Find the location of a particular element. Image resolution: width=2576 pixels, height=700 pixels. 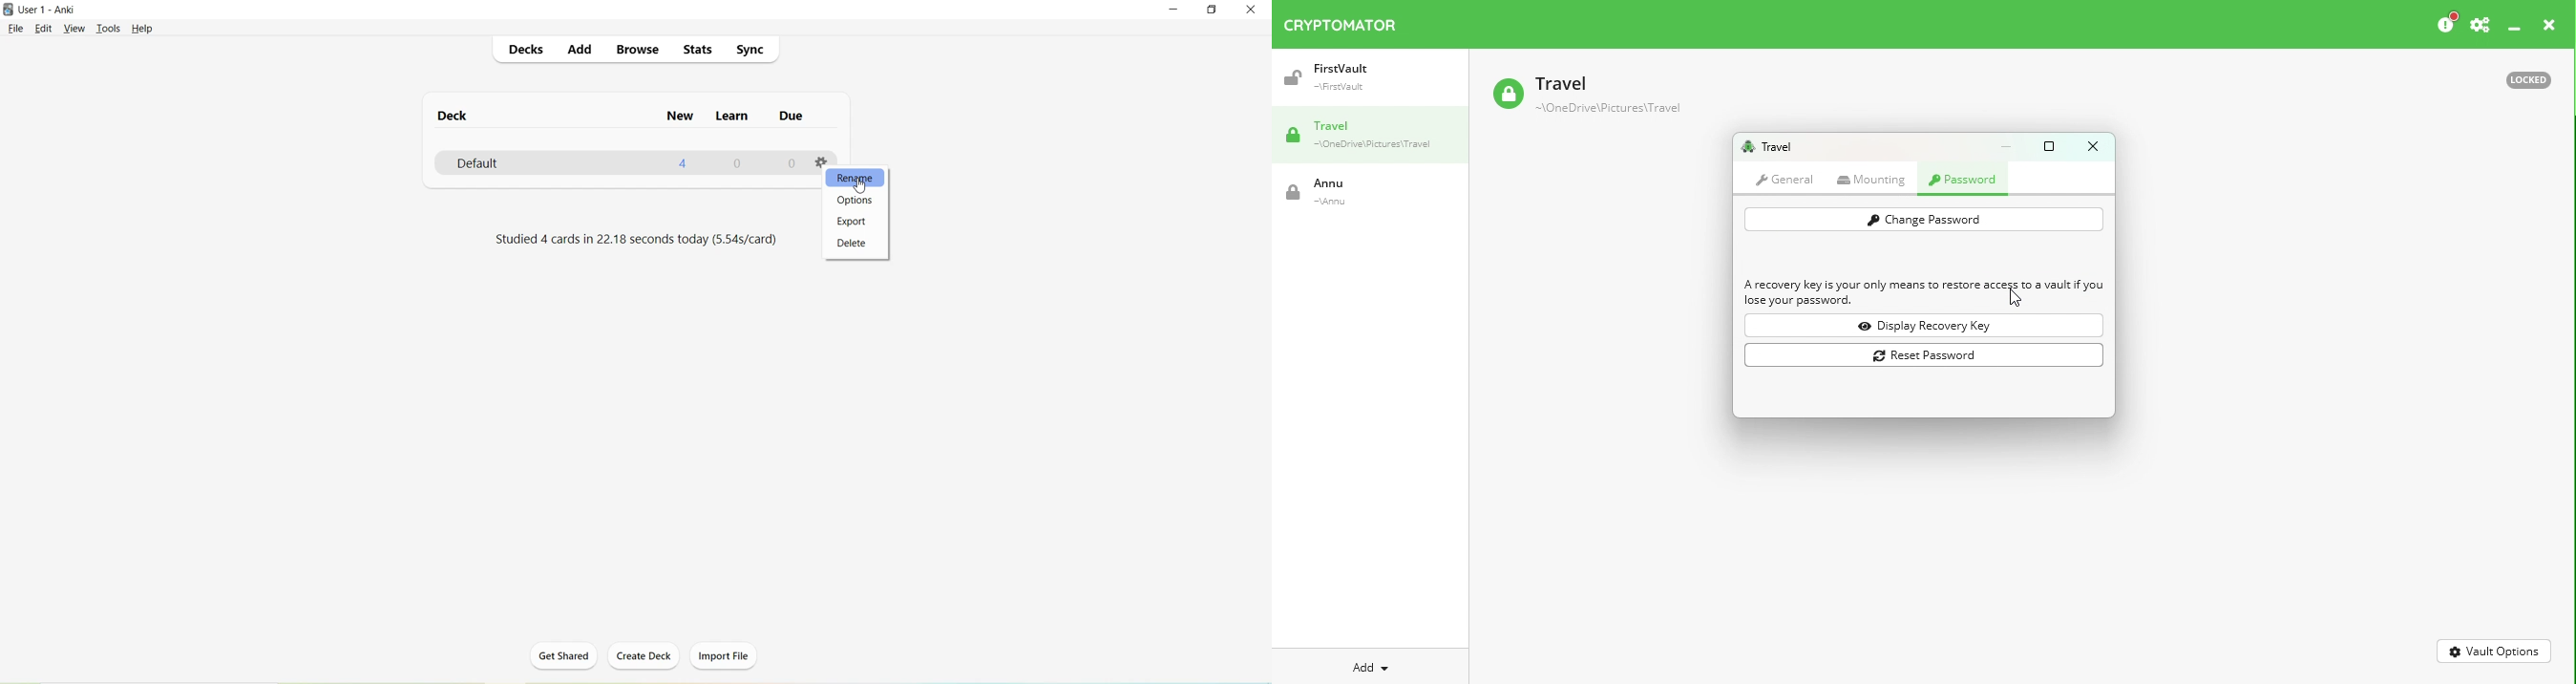

Decks is located at coordinates (525, 50).